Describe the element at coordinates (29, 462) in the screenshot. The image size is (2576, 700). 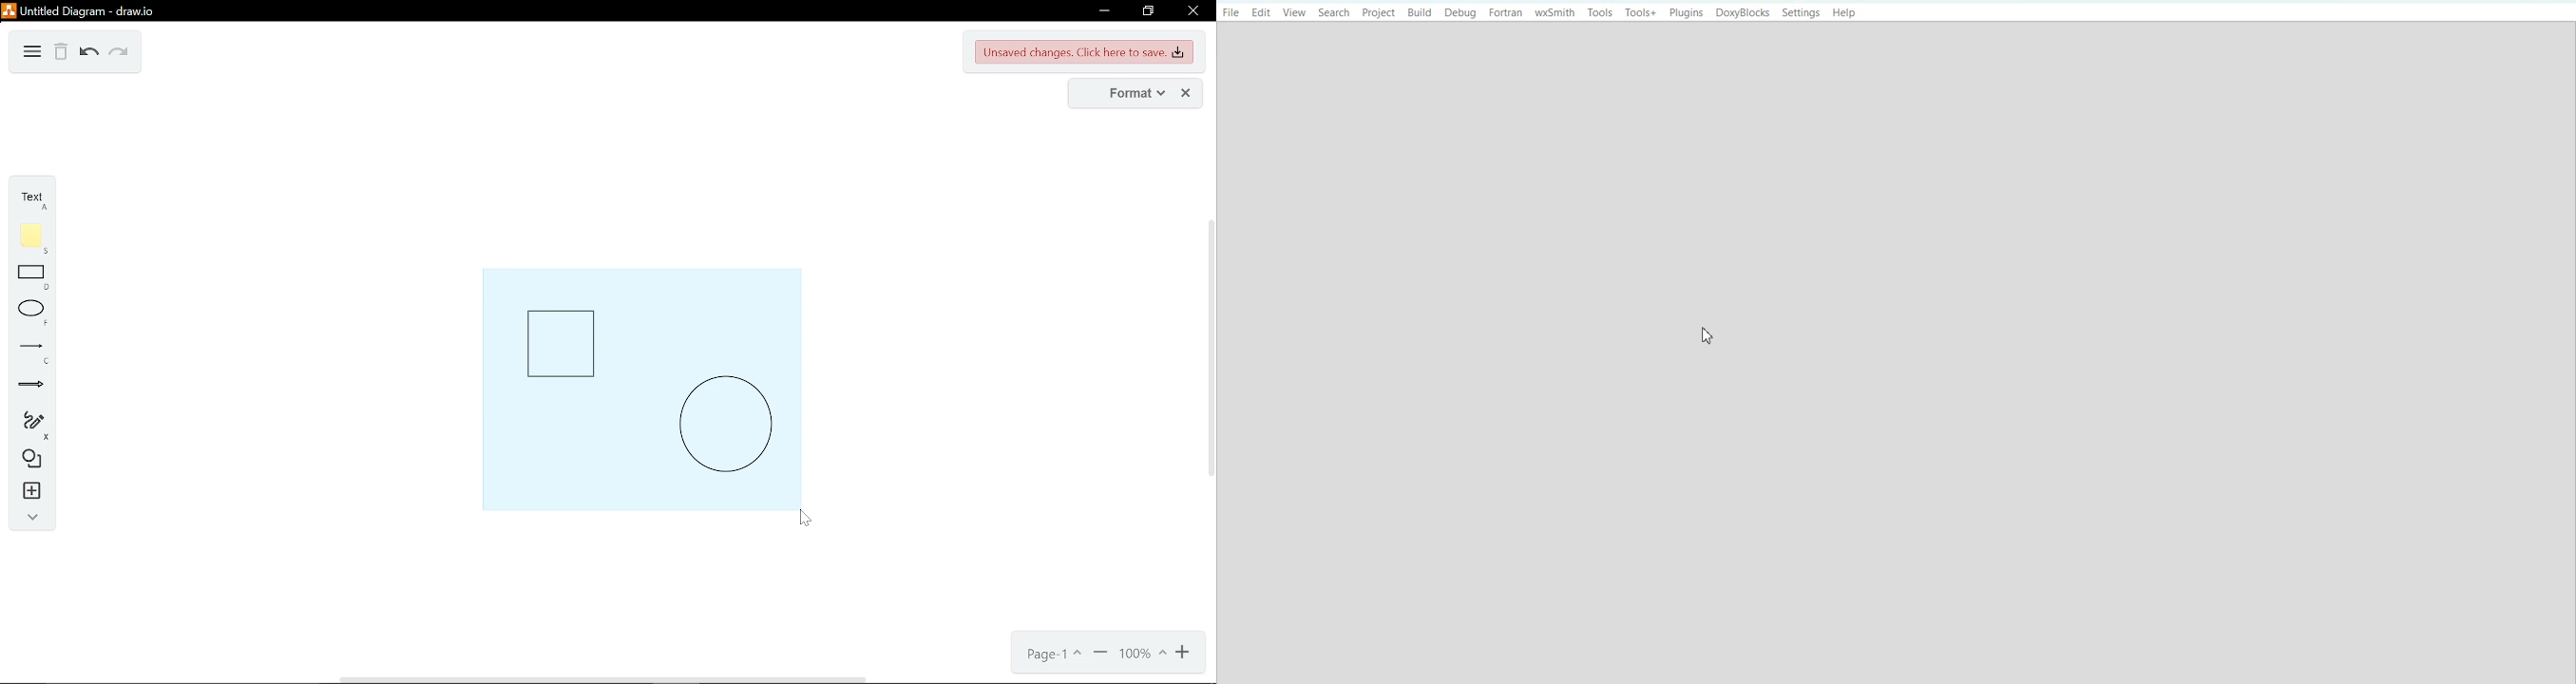
I see `shapes` at that location.